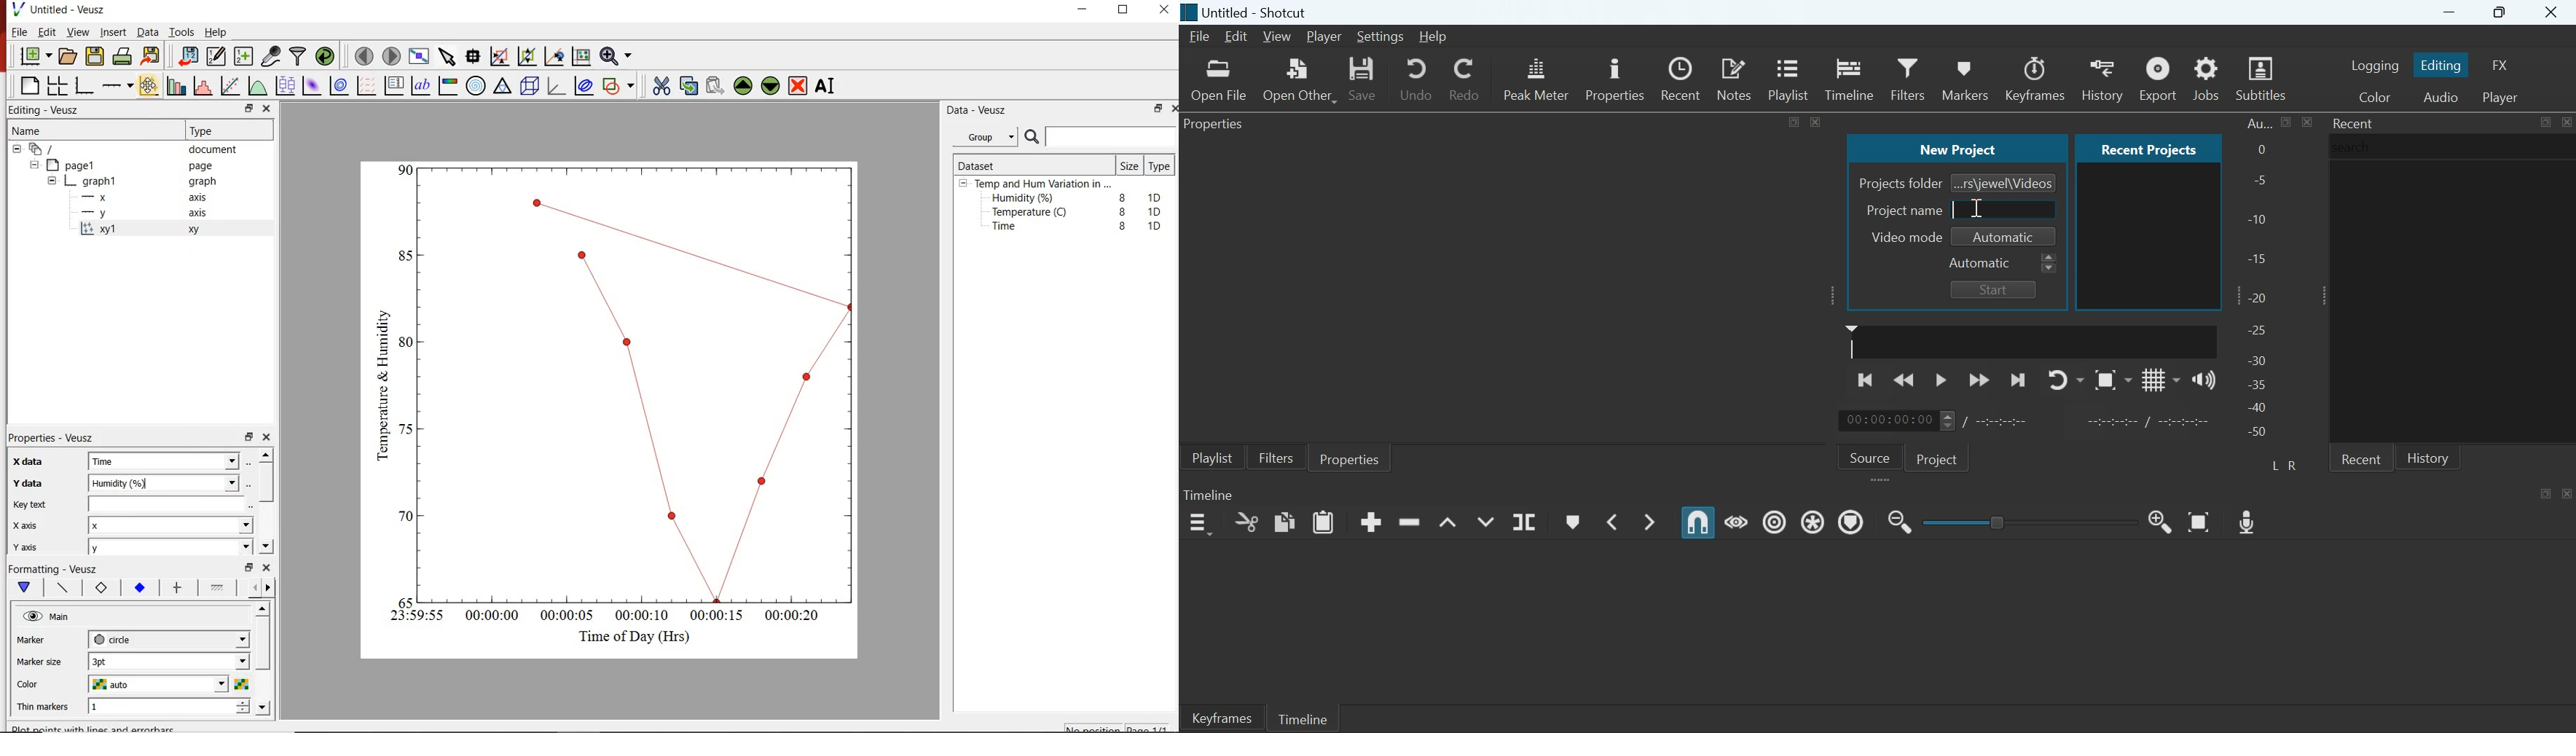 The image size is (2576, 756). What do you see at coordinates (79, 164) in the screenshot?
I see `page1` at bounding box center [79, 164].